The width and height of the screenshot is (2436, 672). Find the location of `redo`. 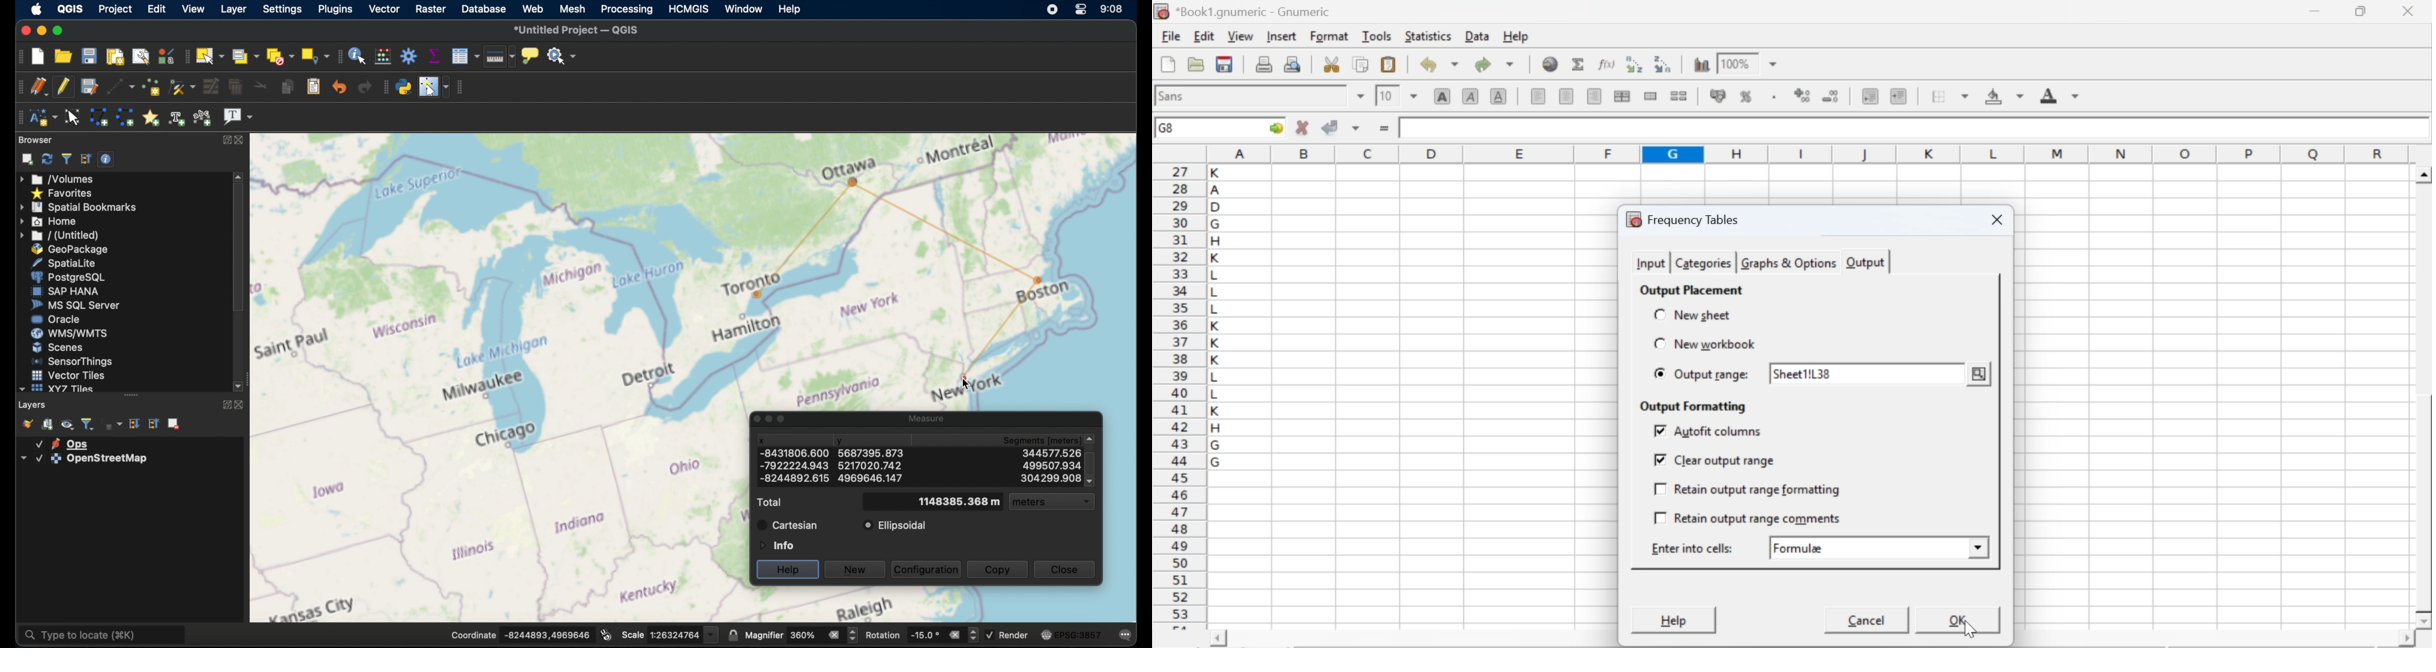

redo is located at coordinates (1494, 64).